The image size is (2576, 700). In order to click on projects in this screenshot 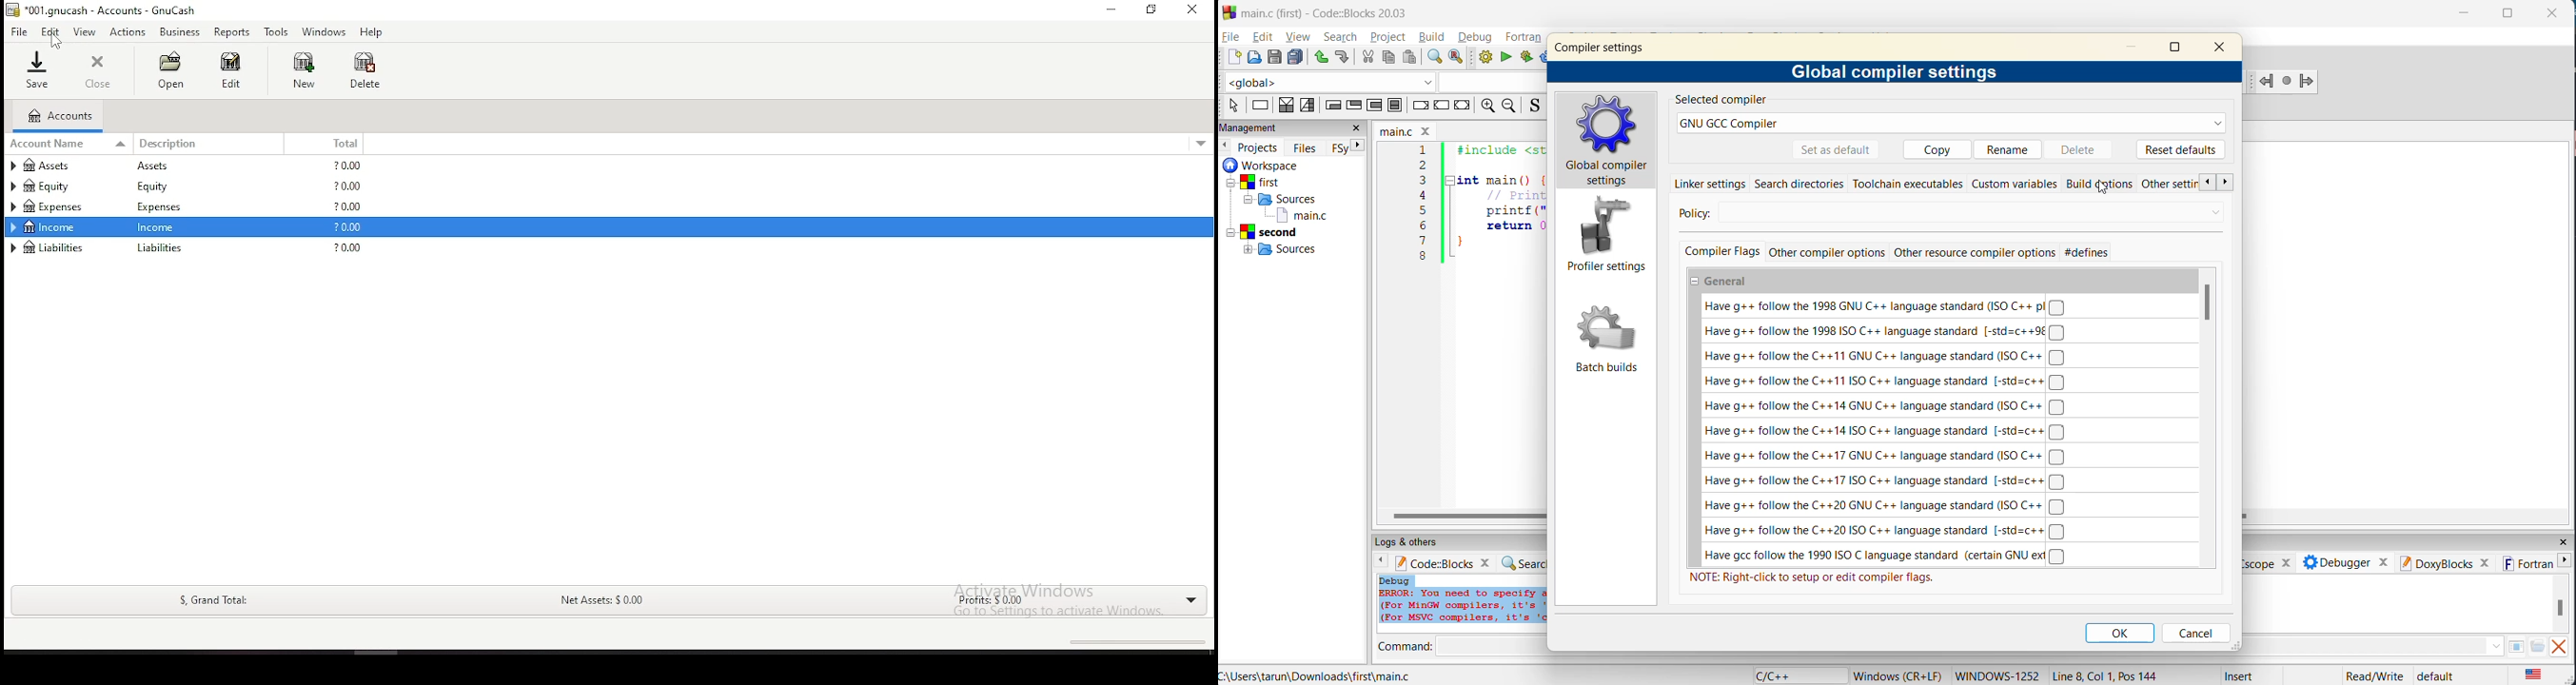, I will do `click(1258, 147)`.